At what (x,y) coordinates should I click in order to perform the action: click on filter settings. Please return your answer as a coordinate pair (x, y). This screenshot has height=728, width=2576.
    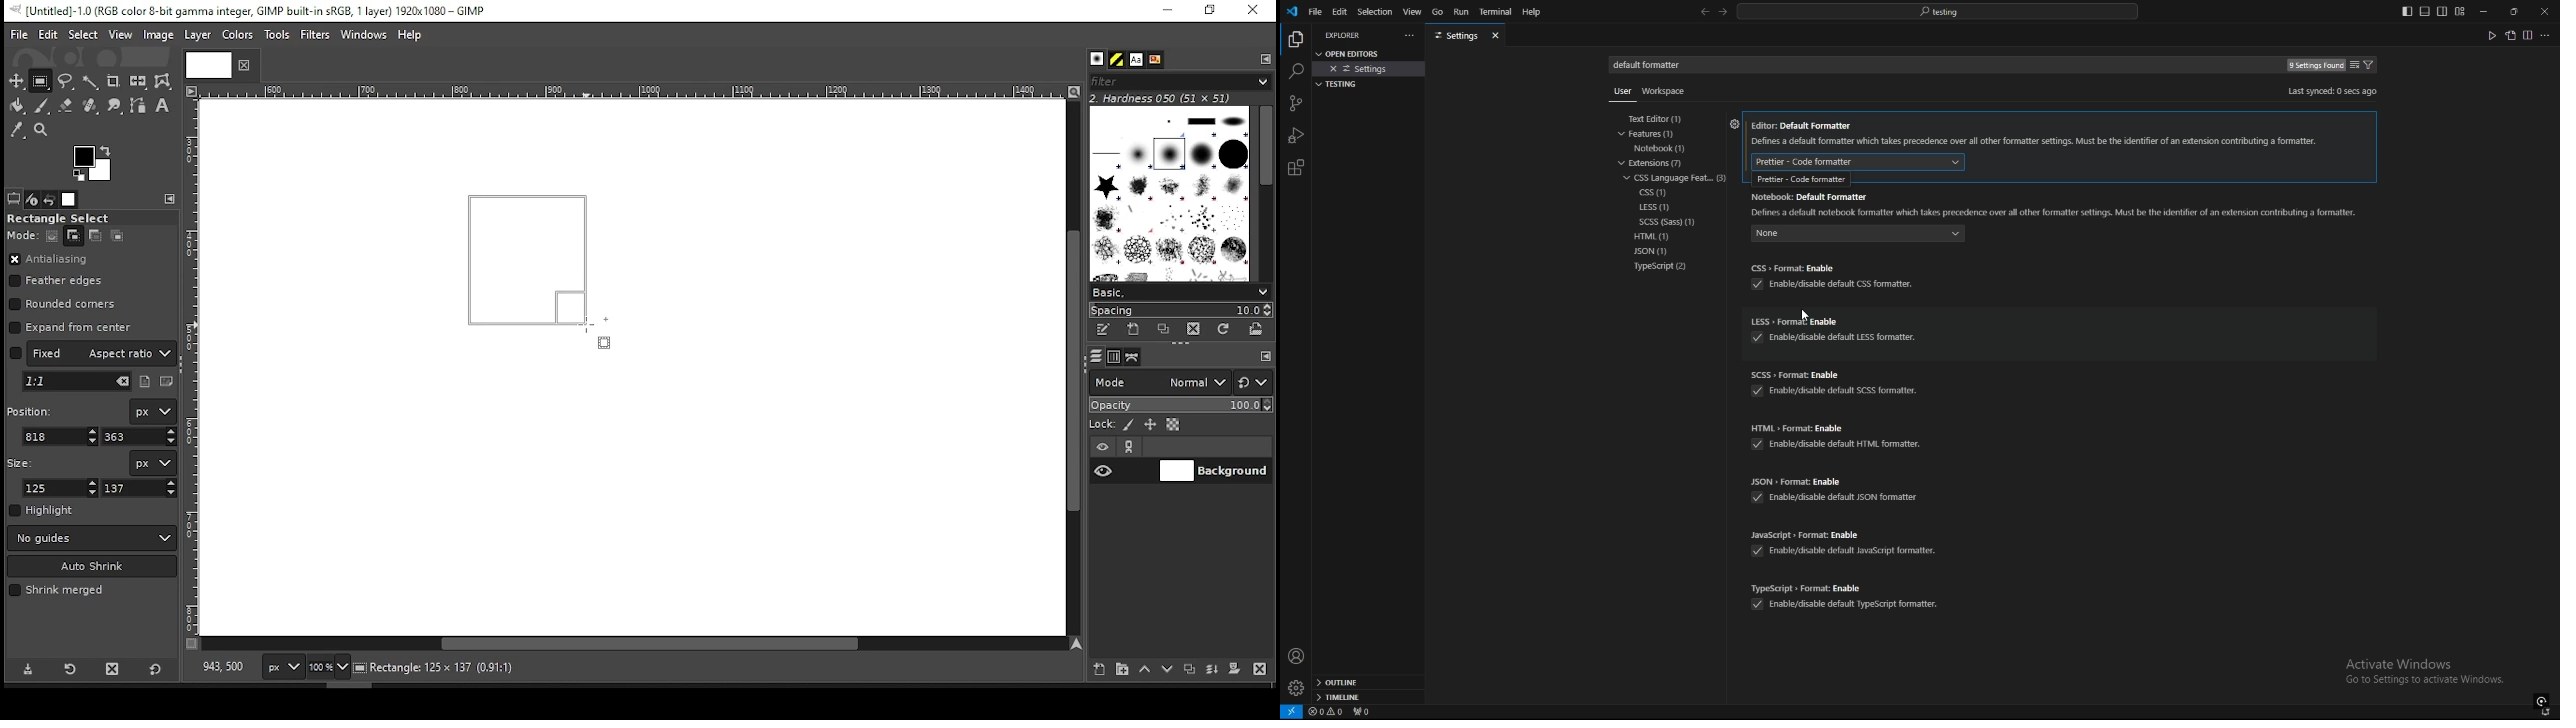
    Looking at the image, I should click on (2372, 65).